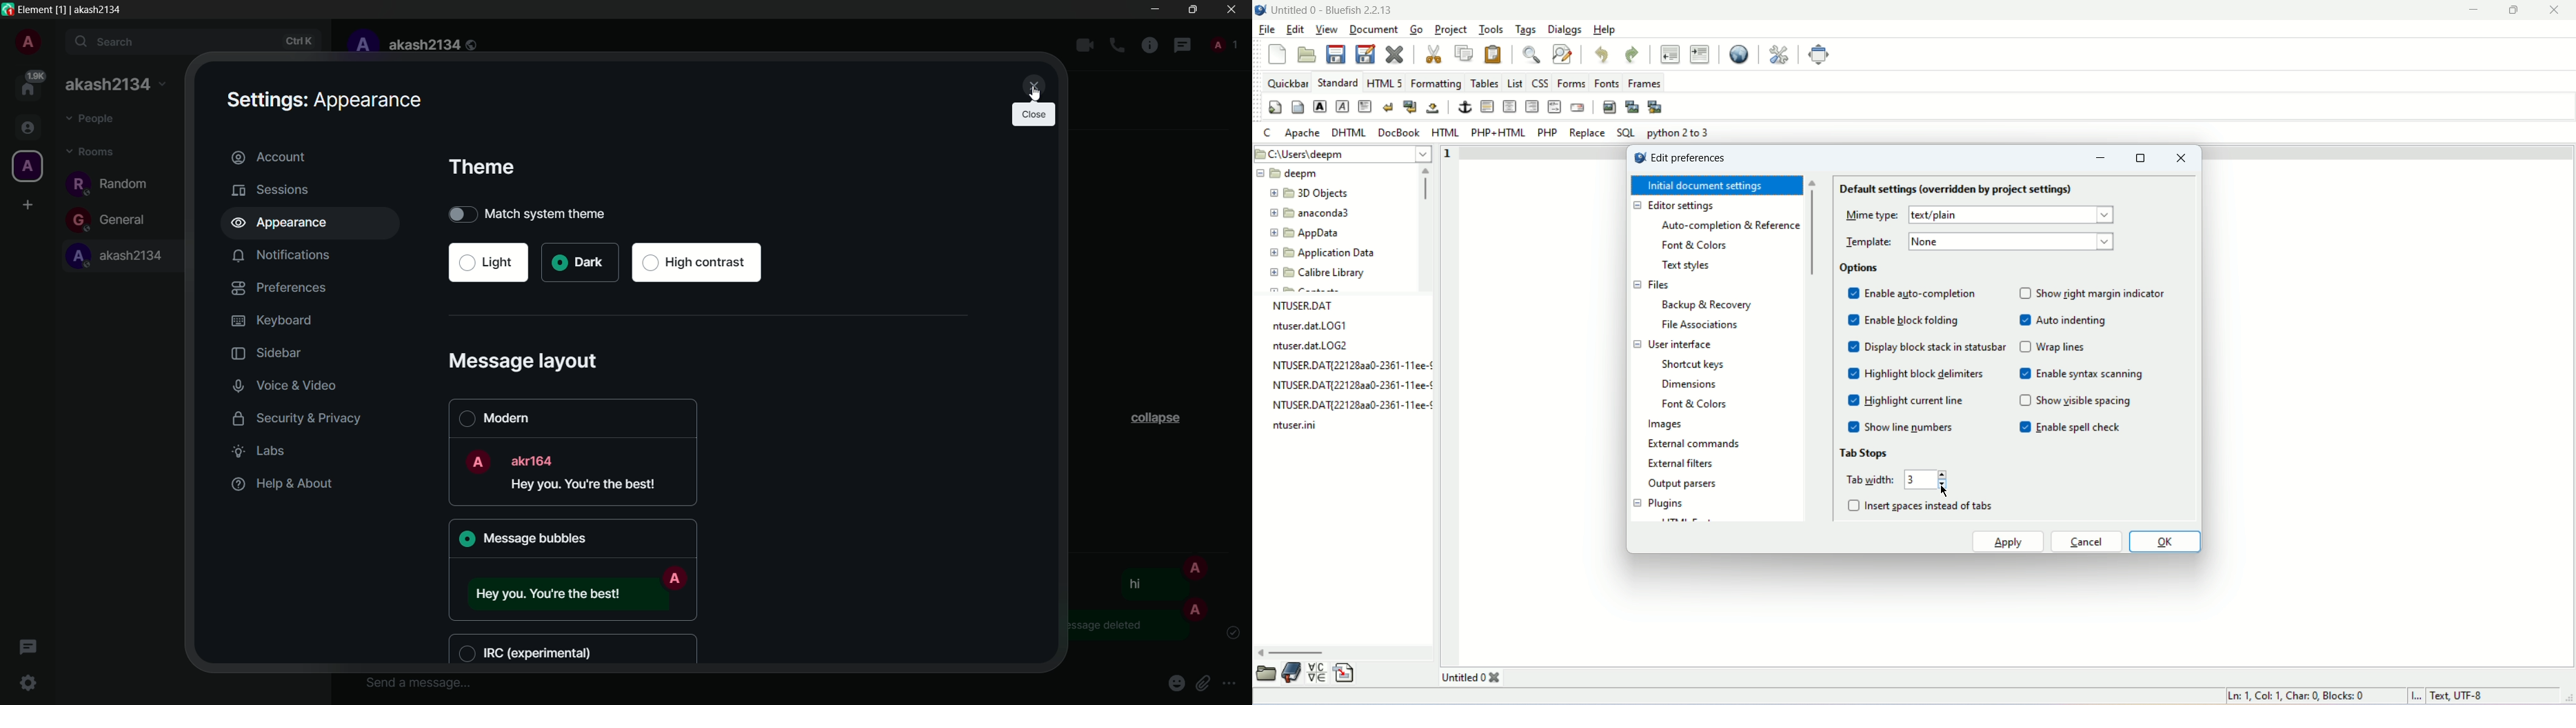  I want to click on shortcut keys, so click(1696, 365).